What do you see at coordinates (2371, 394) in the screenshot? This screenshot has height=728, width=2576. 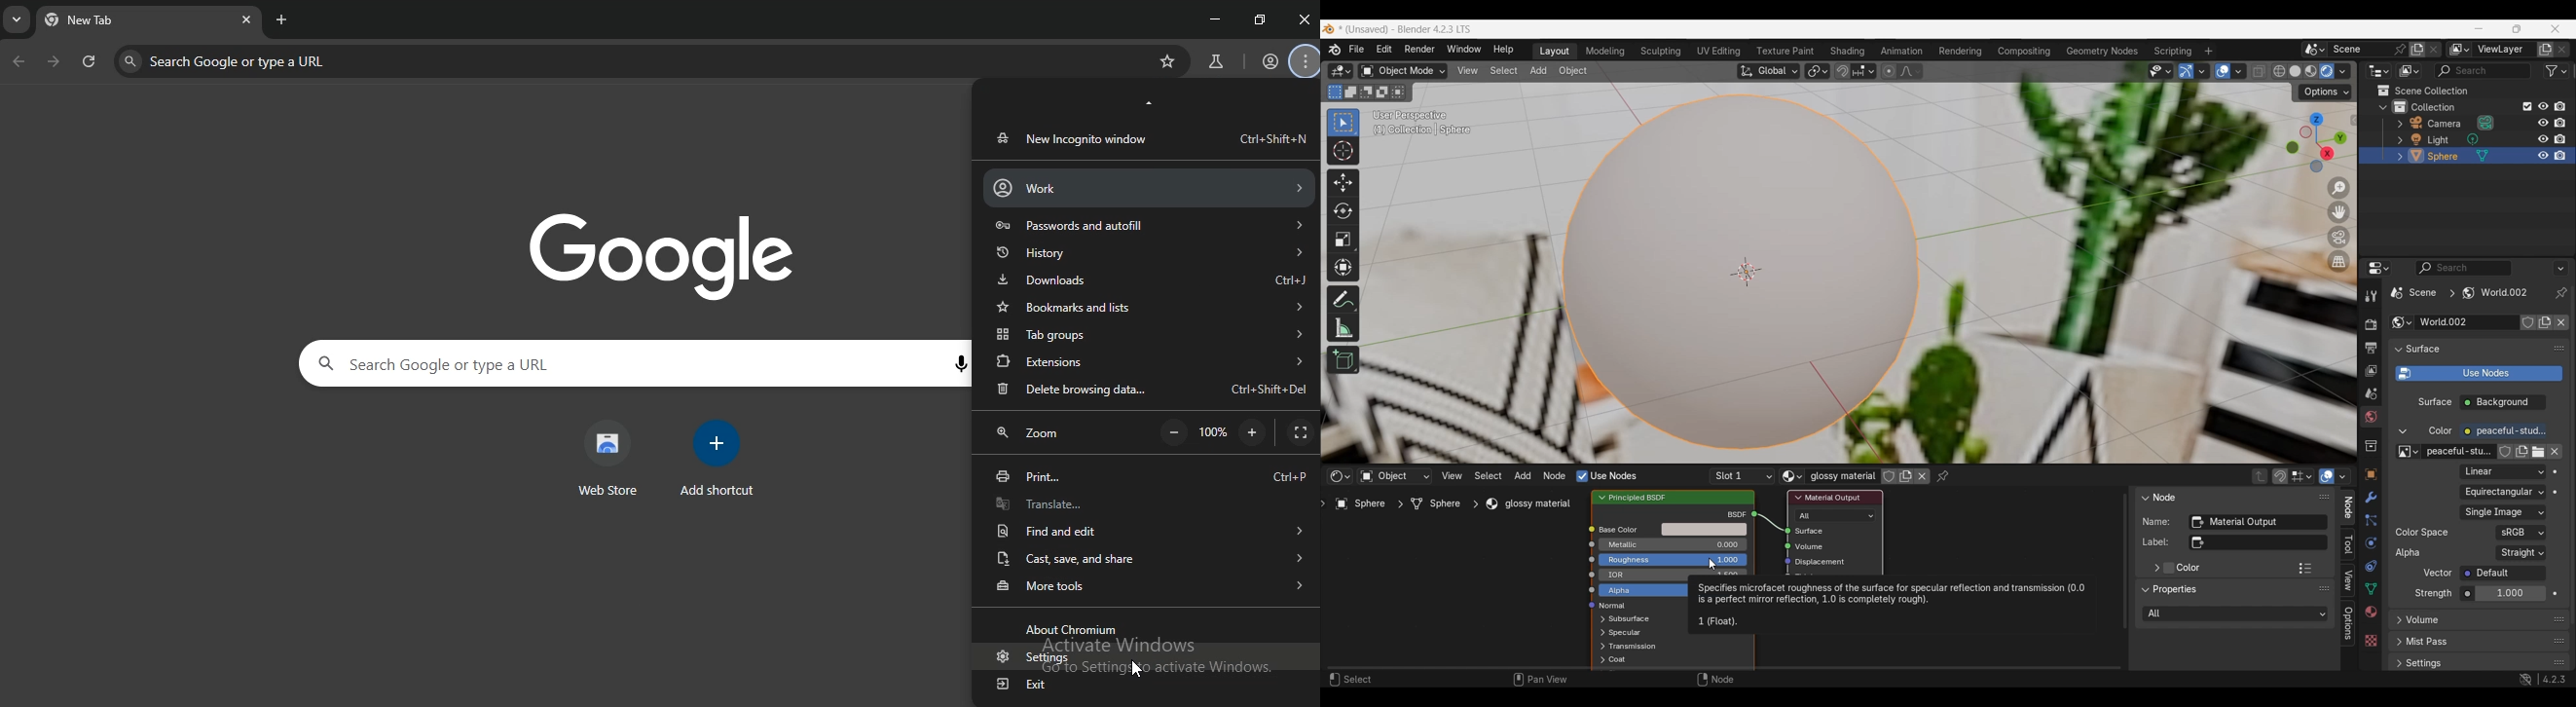 I see `Scene properties` at bounding box center [2371, 394].